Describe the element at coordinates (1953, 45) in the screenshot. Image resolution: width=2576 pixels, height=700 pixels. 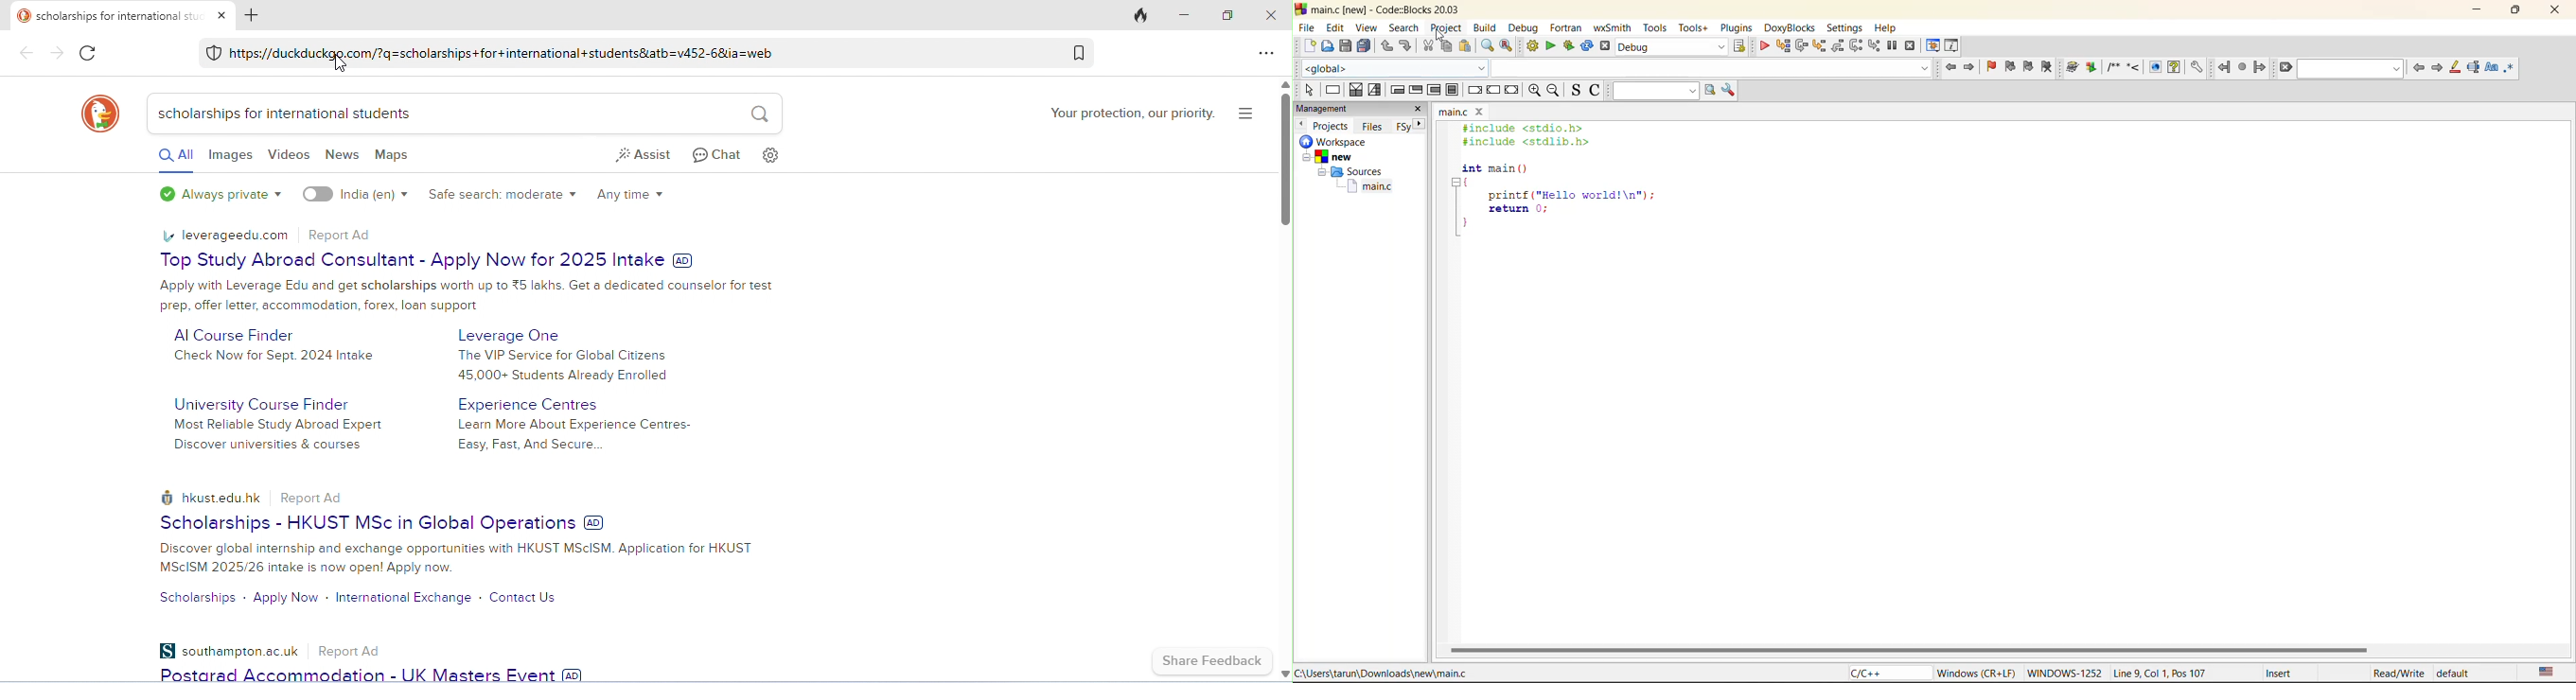
I see `various info` at that location.